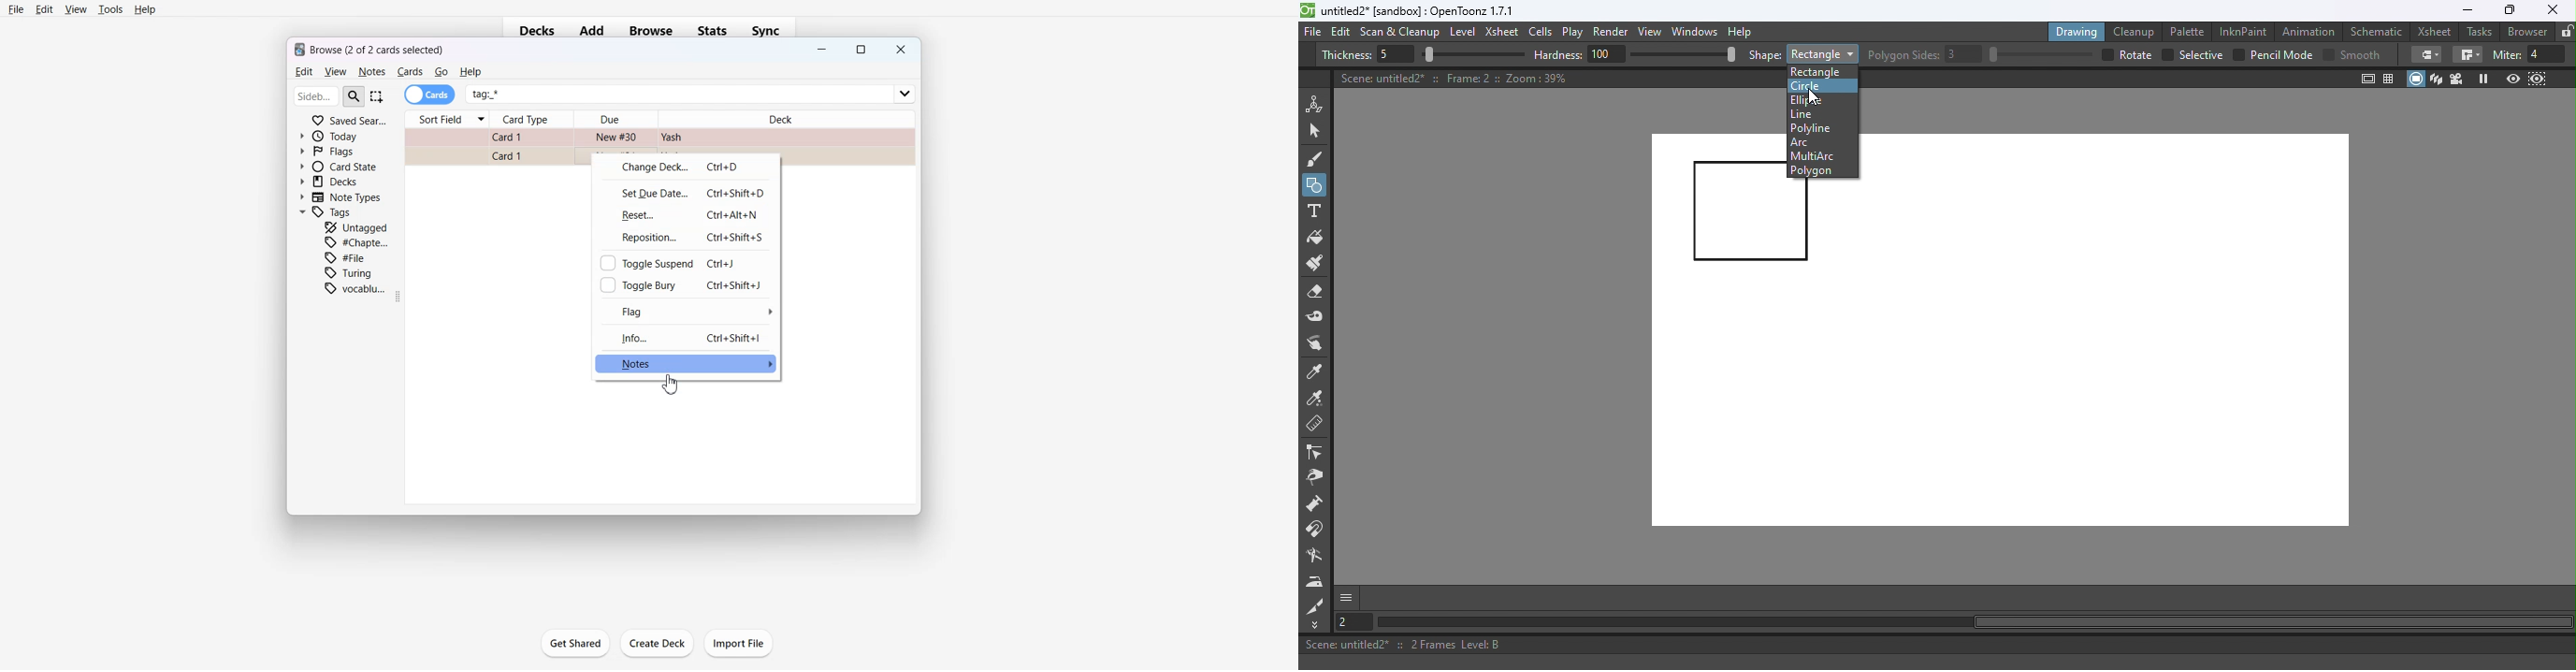 The width and height of the screenshot is (2576, 672). Describe the element at coordinates (338, 166) in the screenshot. I see `Card State` at that location.